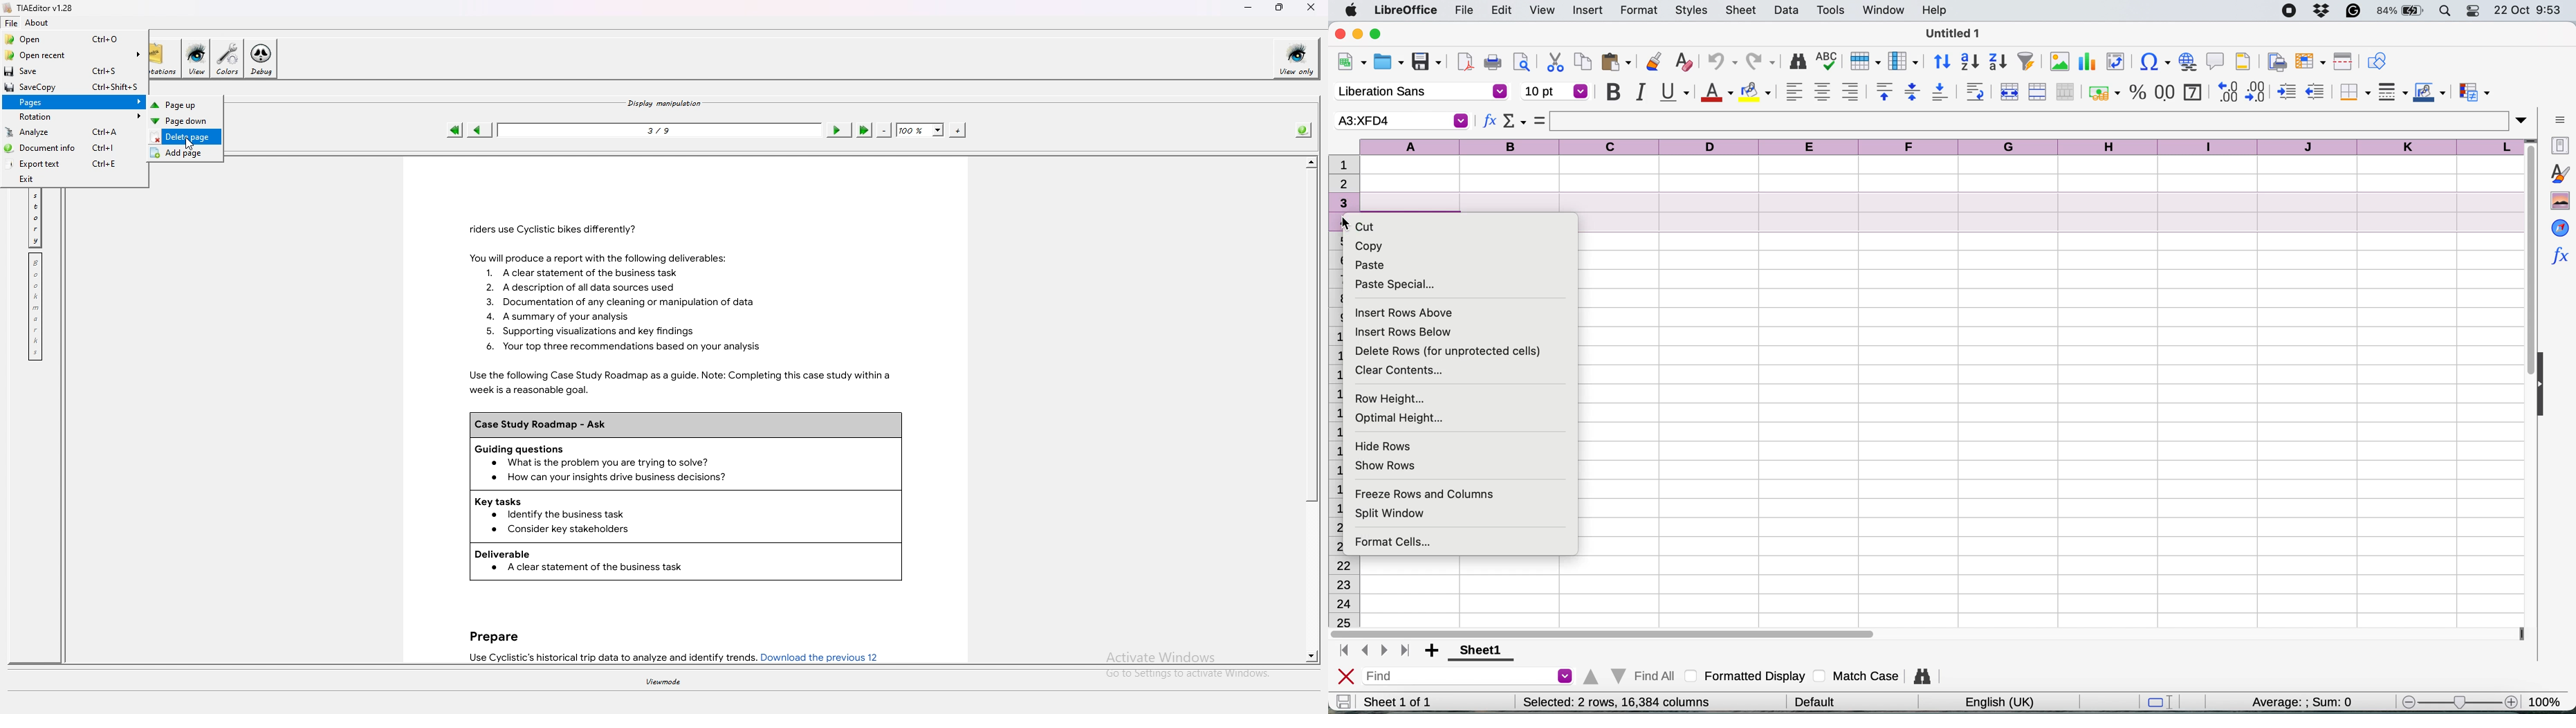 The image size is (2576, 728). I want to click on properties, so click(2559, 144).